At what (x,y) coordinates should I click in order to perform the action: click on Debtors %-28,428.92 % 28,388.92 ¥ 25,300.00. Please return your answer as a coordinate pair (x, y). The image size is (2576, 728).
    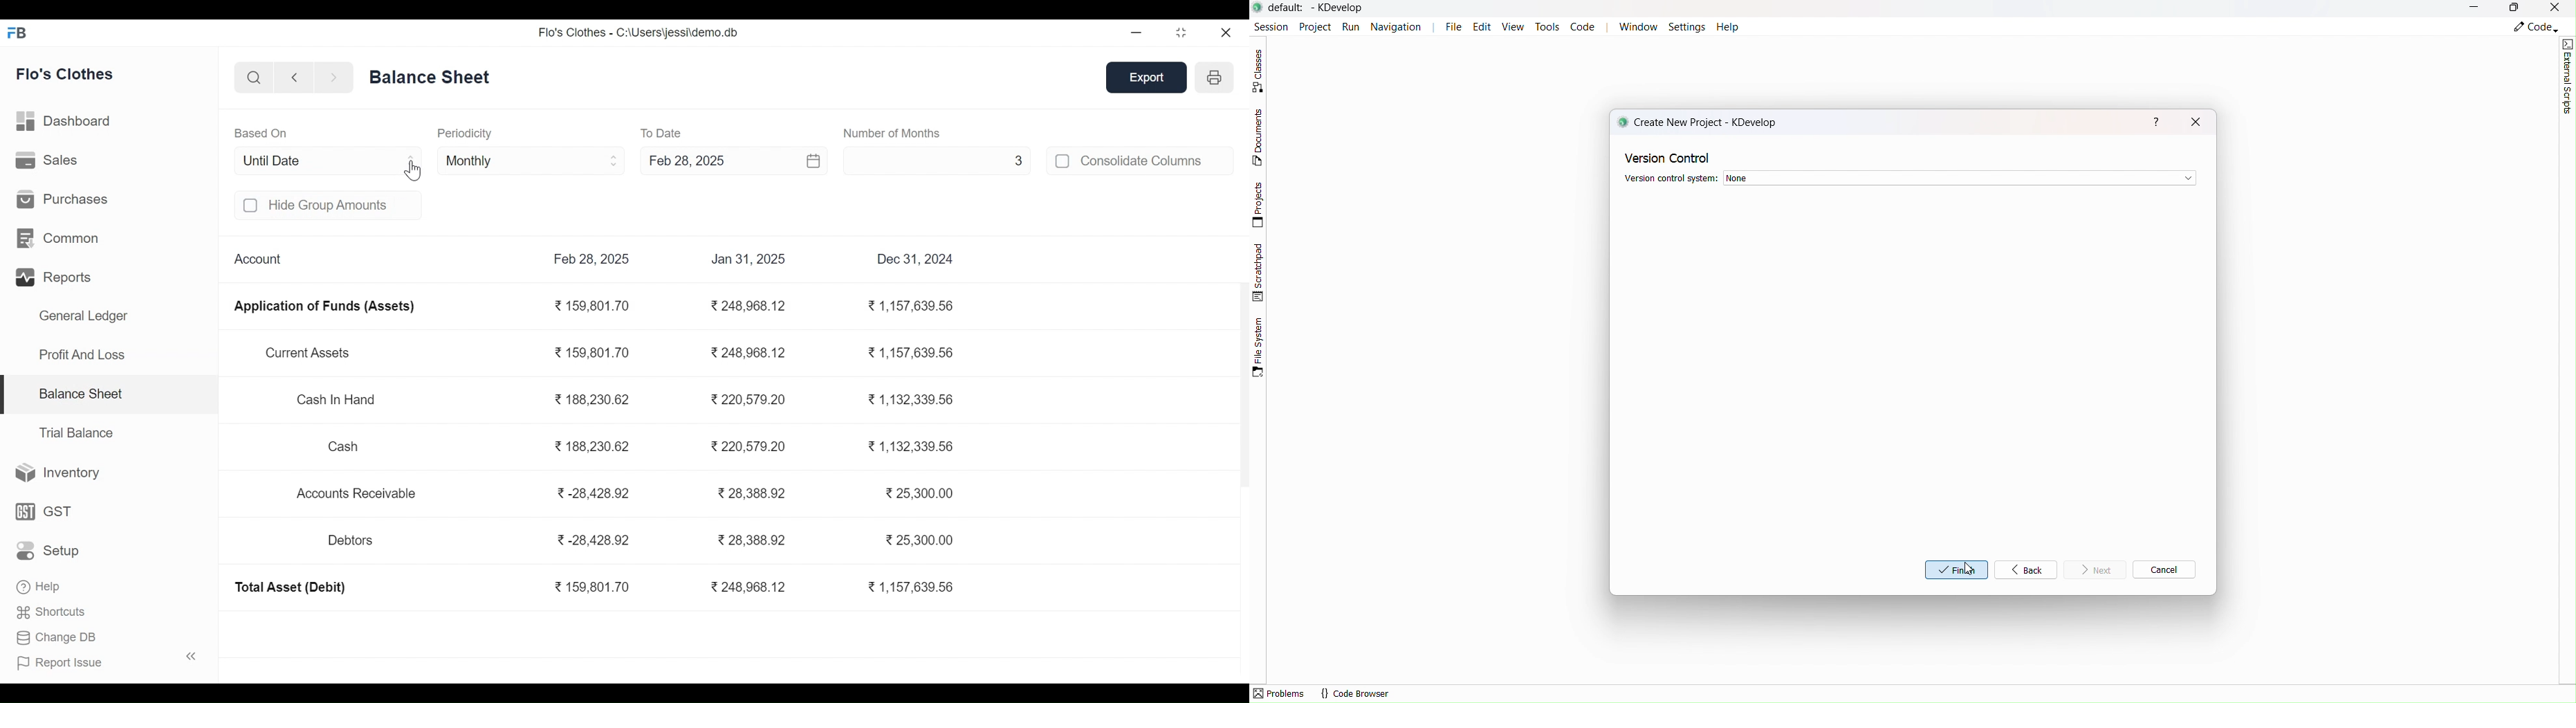
    Looking at the image, I should click on (640, 541).